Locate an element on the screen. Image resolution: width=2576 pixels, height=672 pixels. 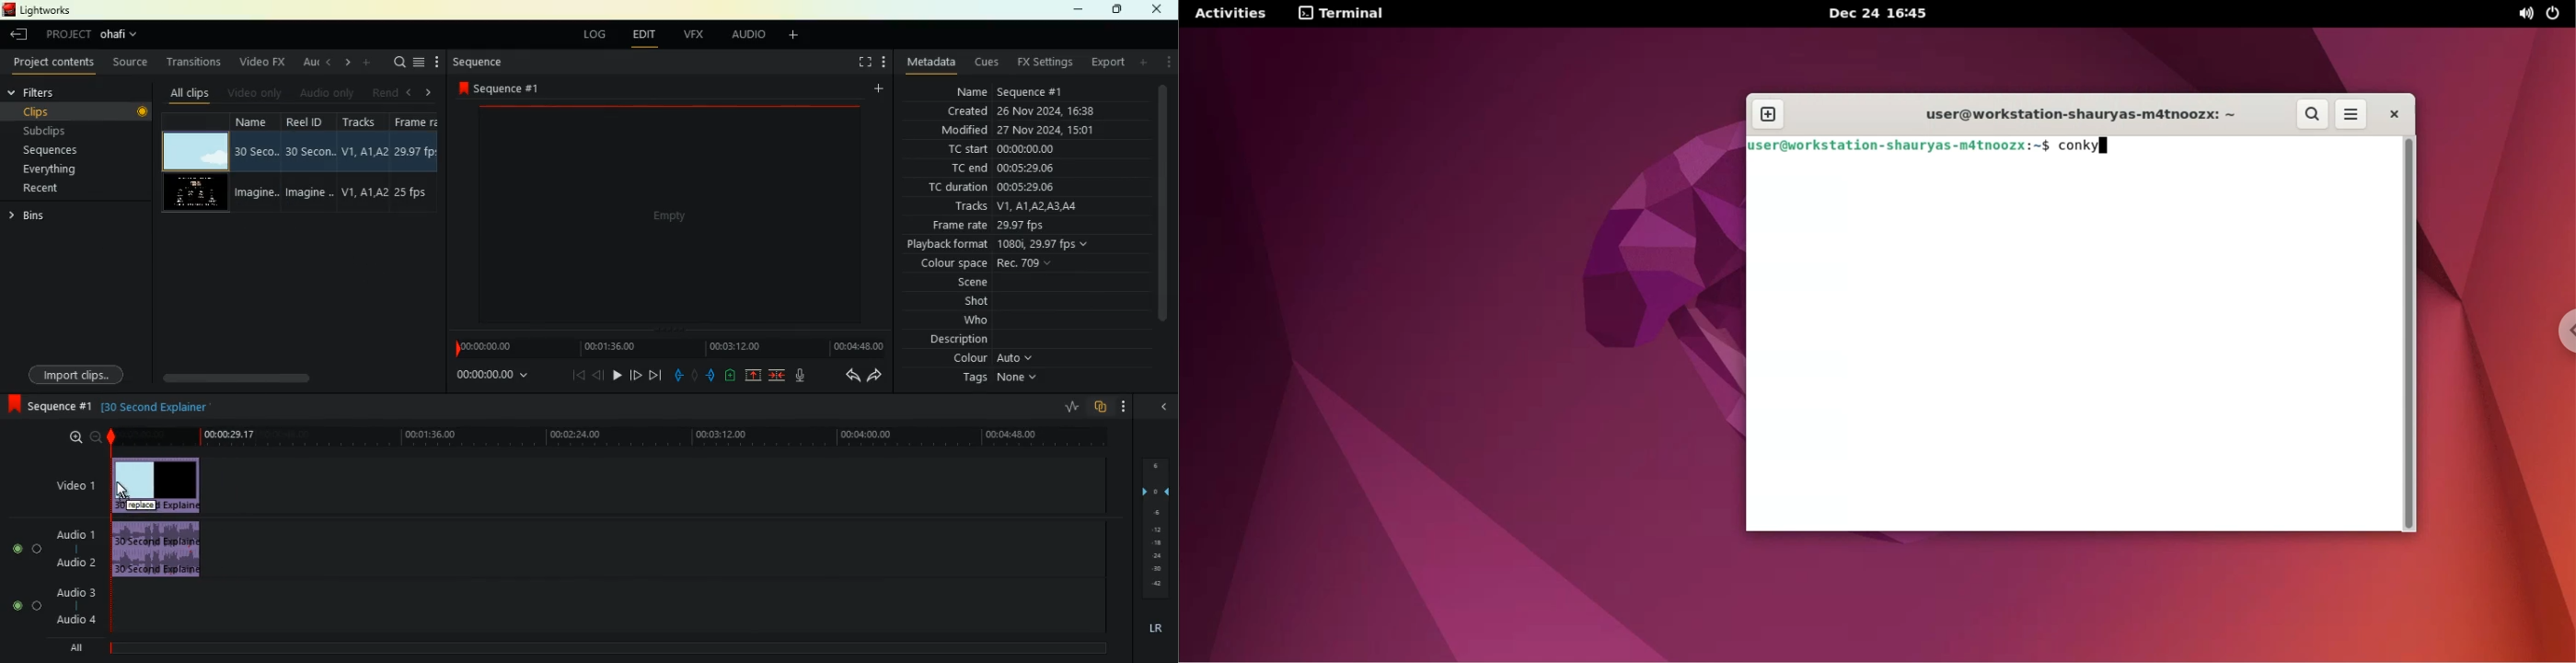
maximize is located at coordinates (1115, 10).